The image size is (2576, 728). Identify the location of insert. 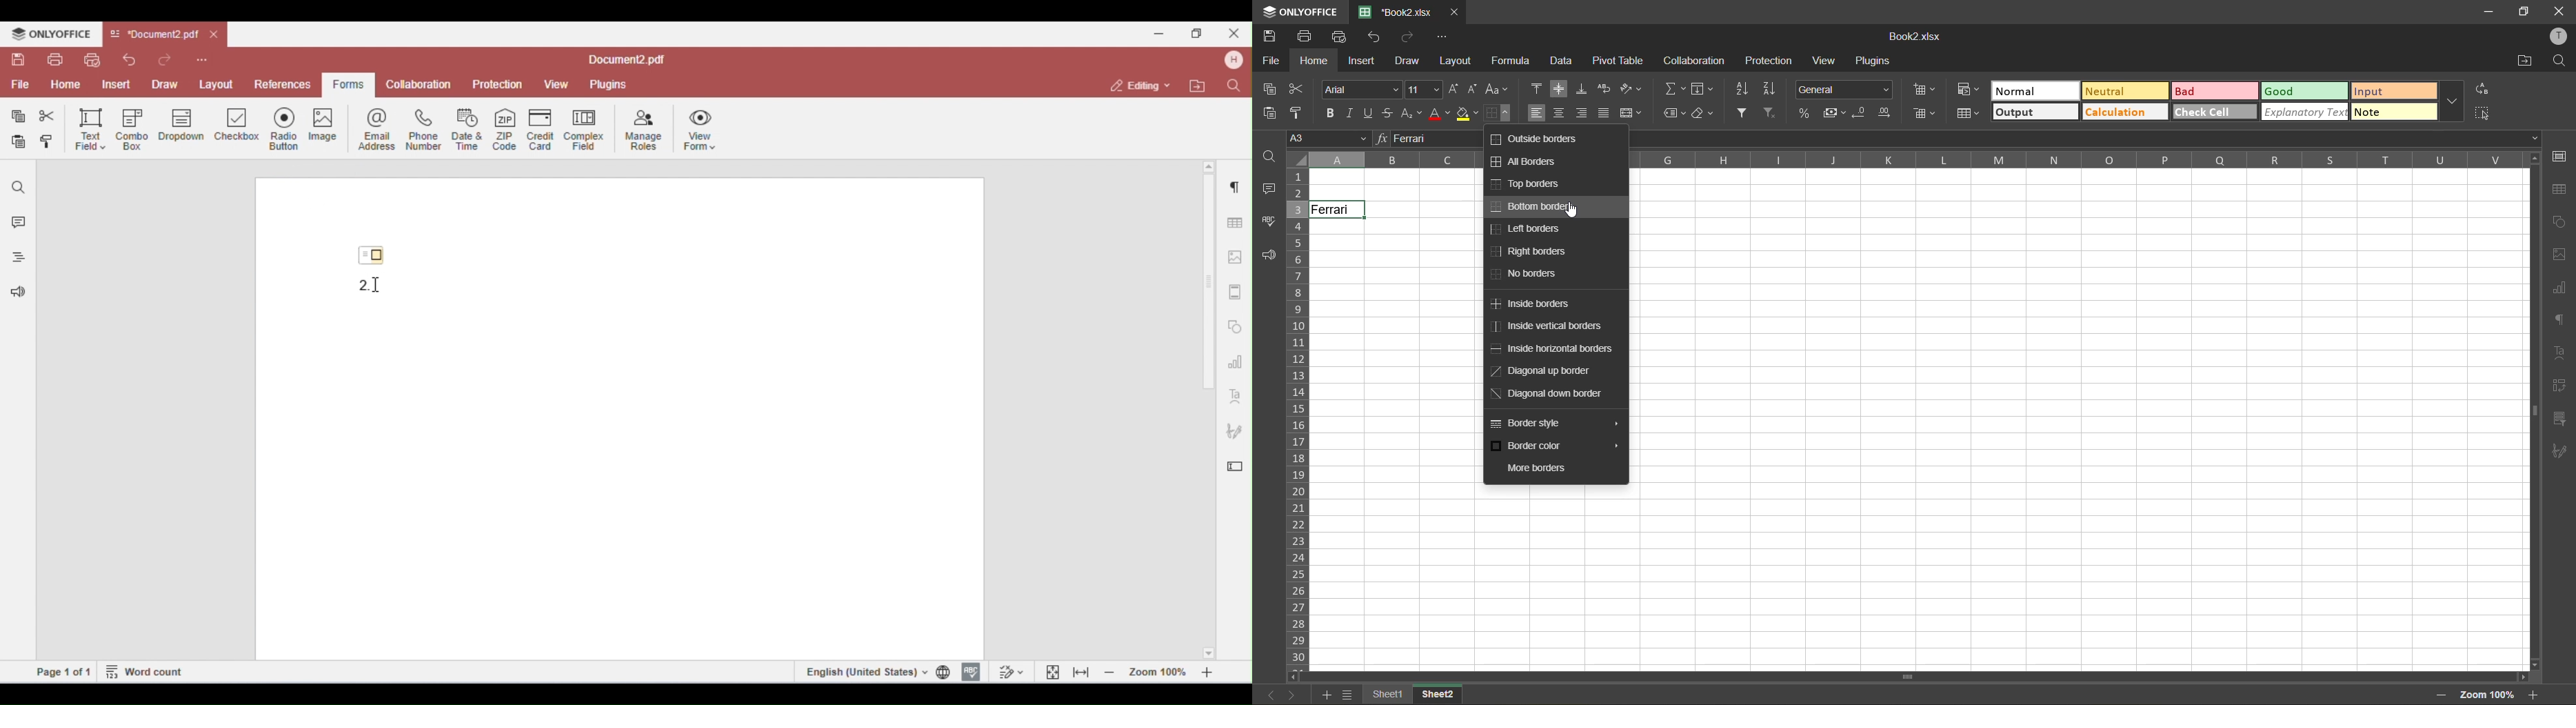
(1362, 61).